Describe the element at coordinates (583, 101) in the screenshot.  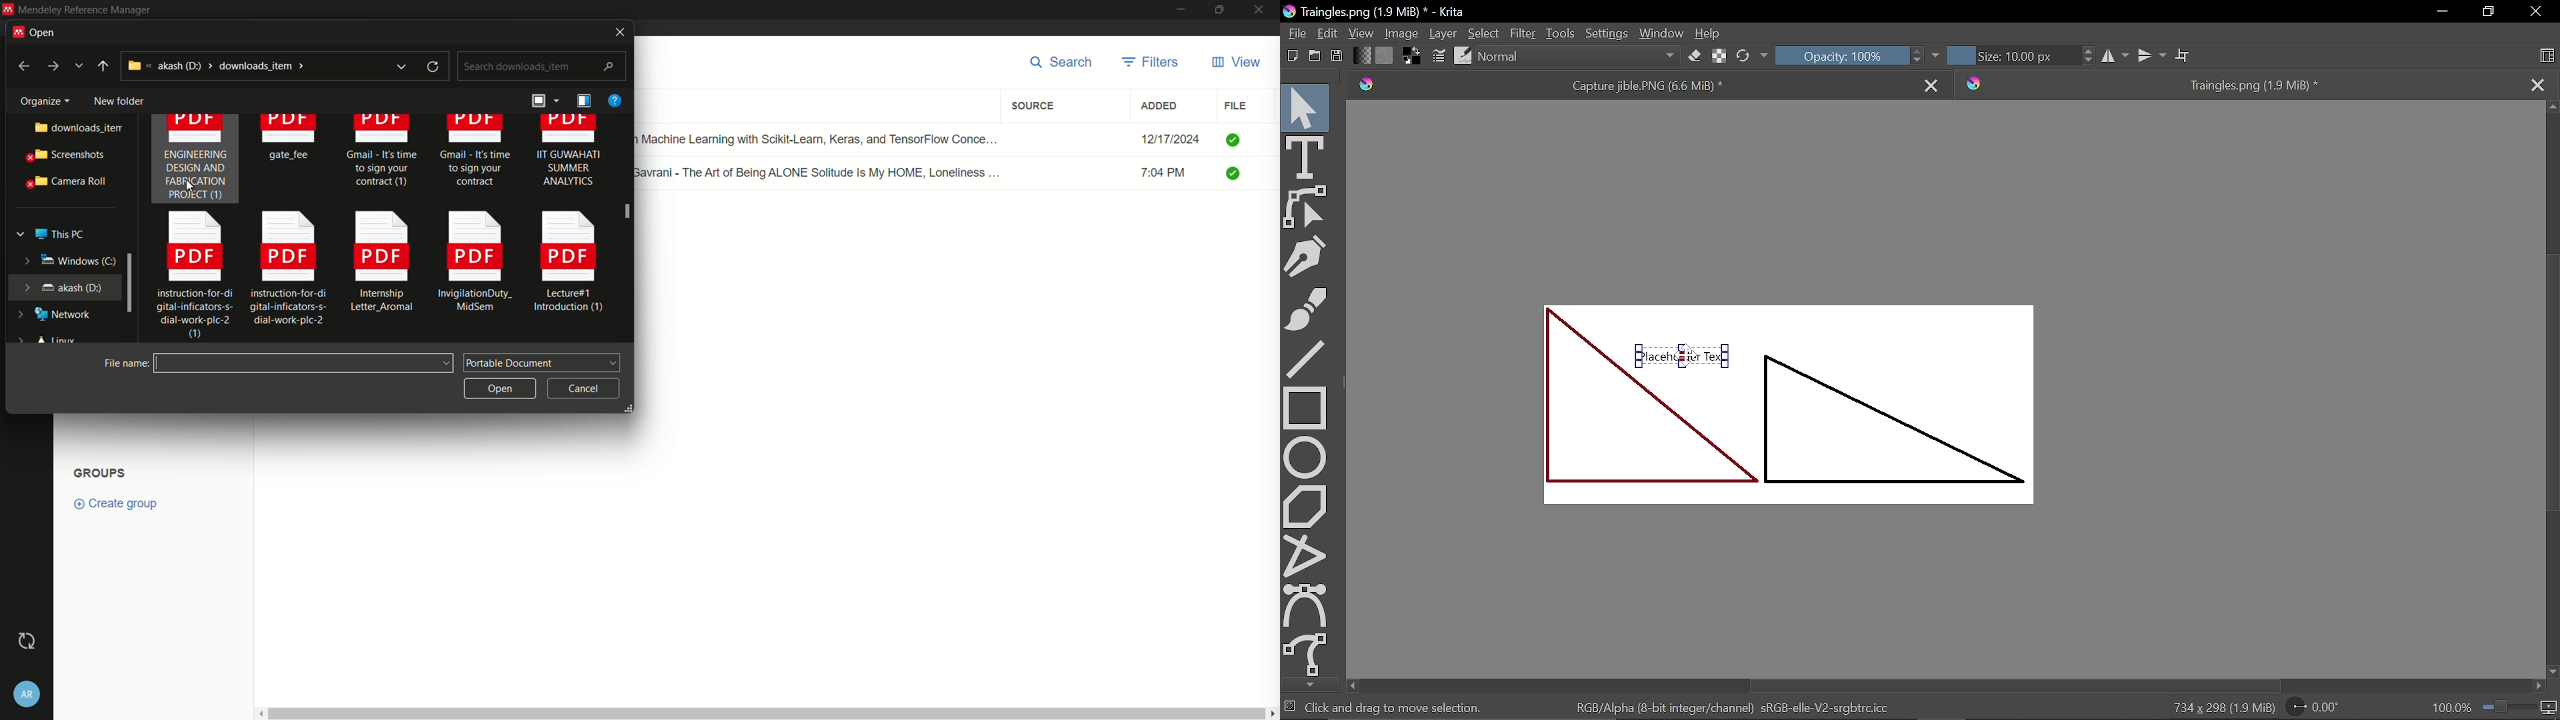
I see `details` at that location.